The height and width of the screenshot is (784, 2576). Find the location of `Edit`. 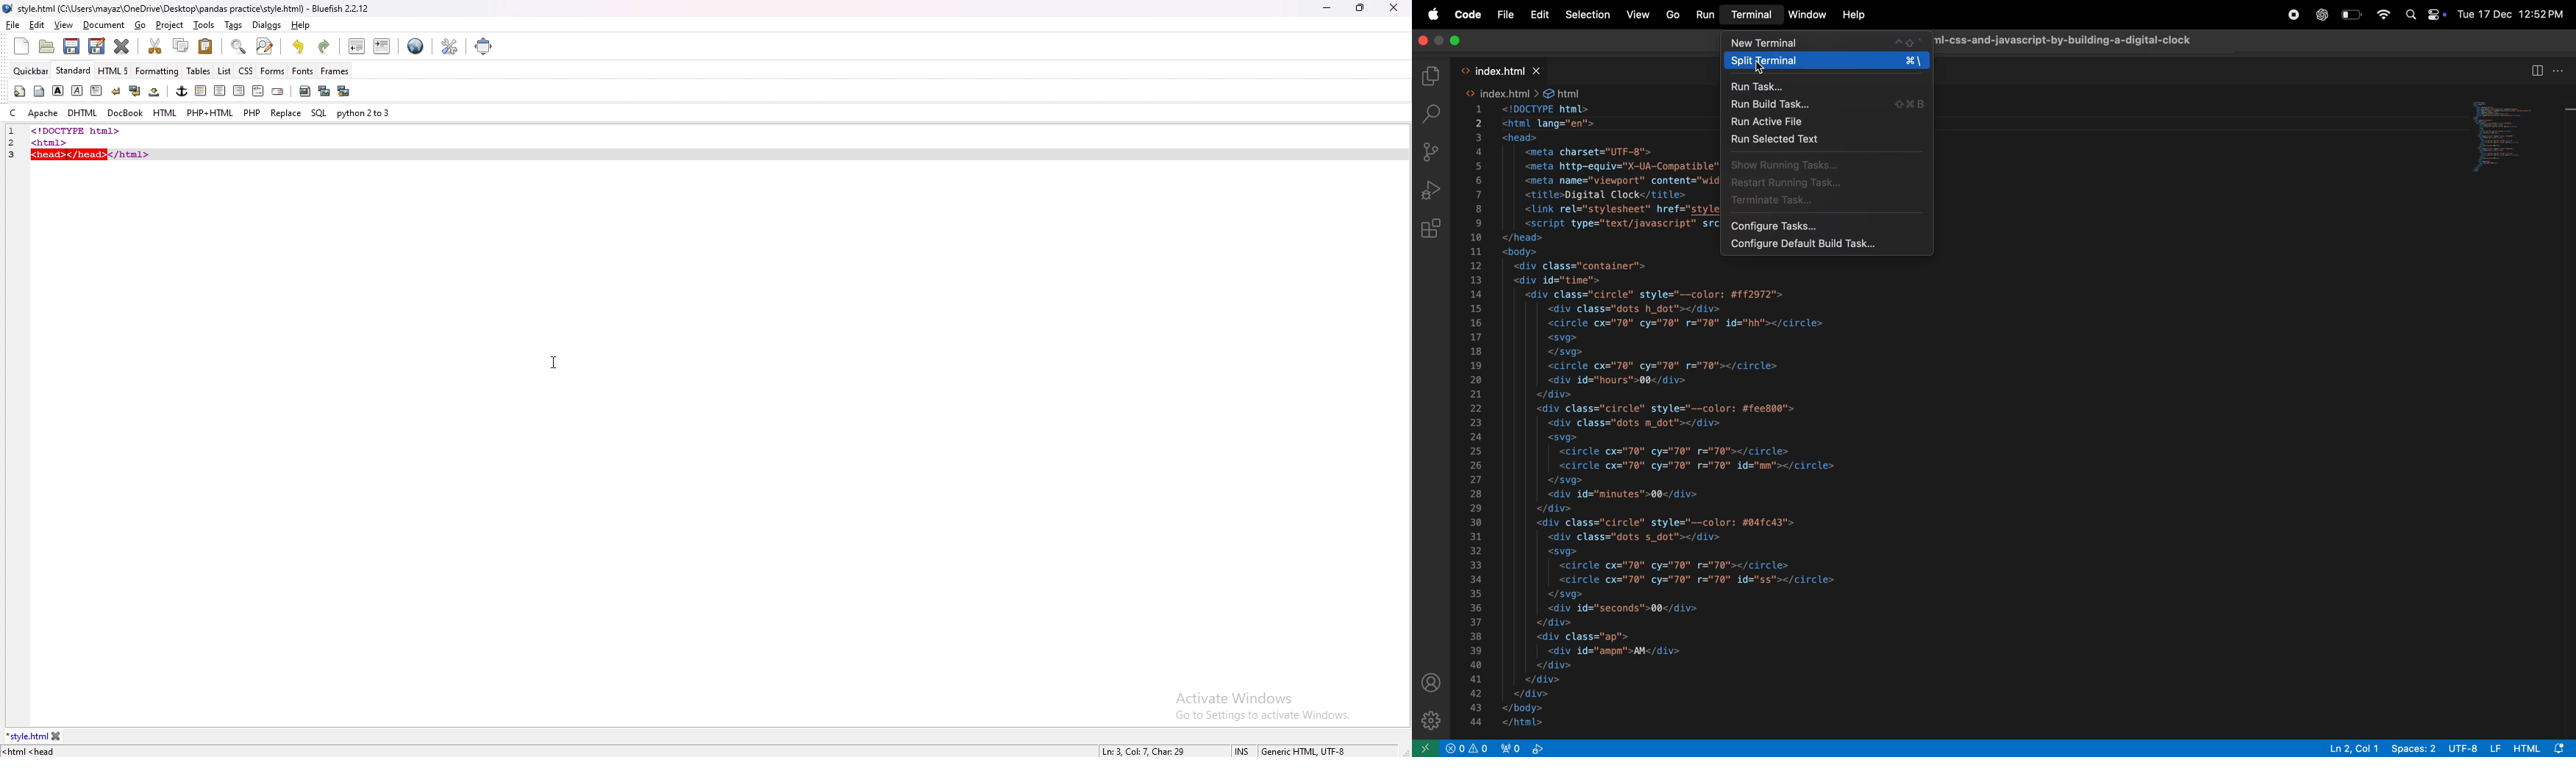

Edit is located at coordinates (1539, 14).